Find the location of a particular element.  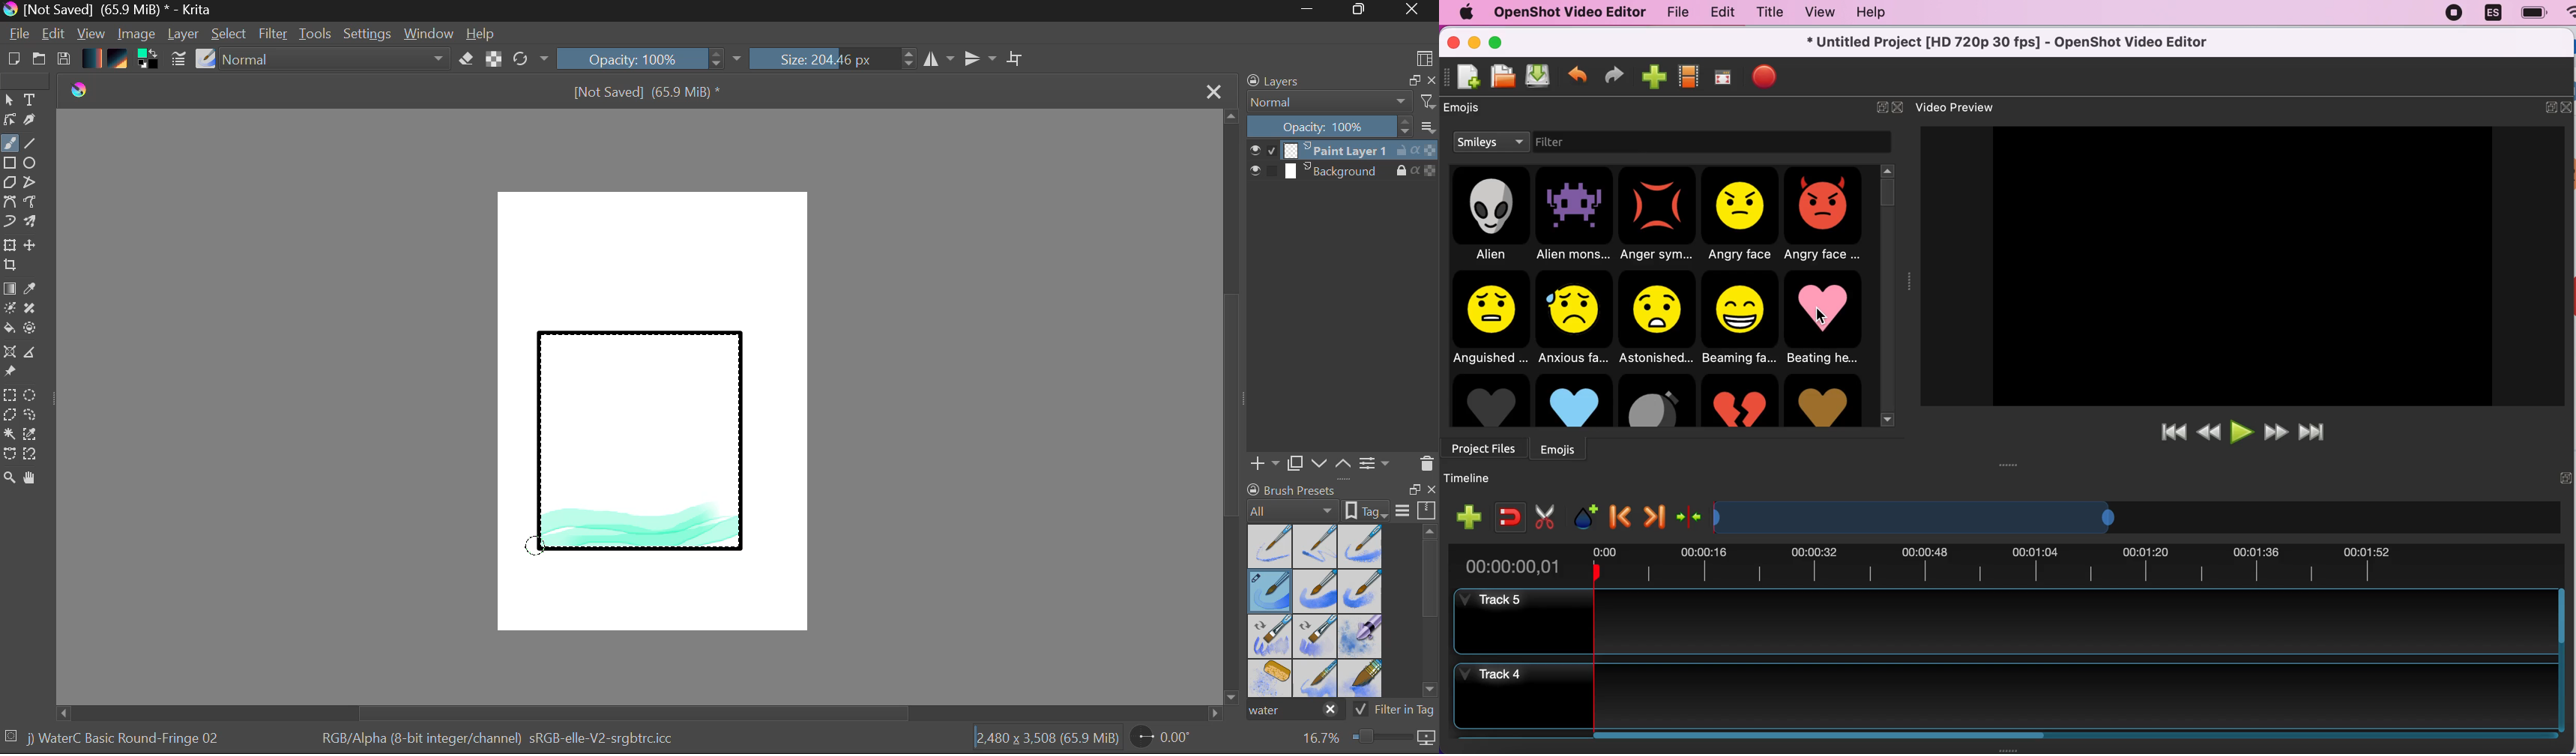

beating heart is located at coordinates (1828, 320).